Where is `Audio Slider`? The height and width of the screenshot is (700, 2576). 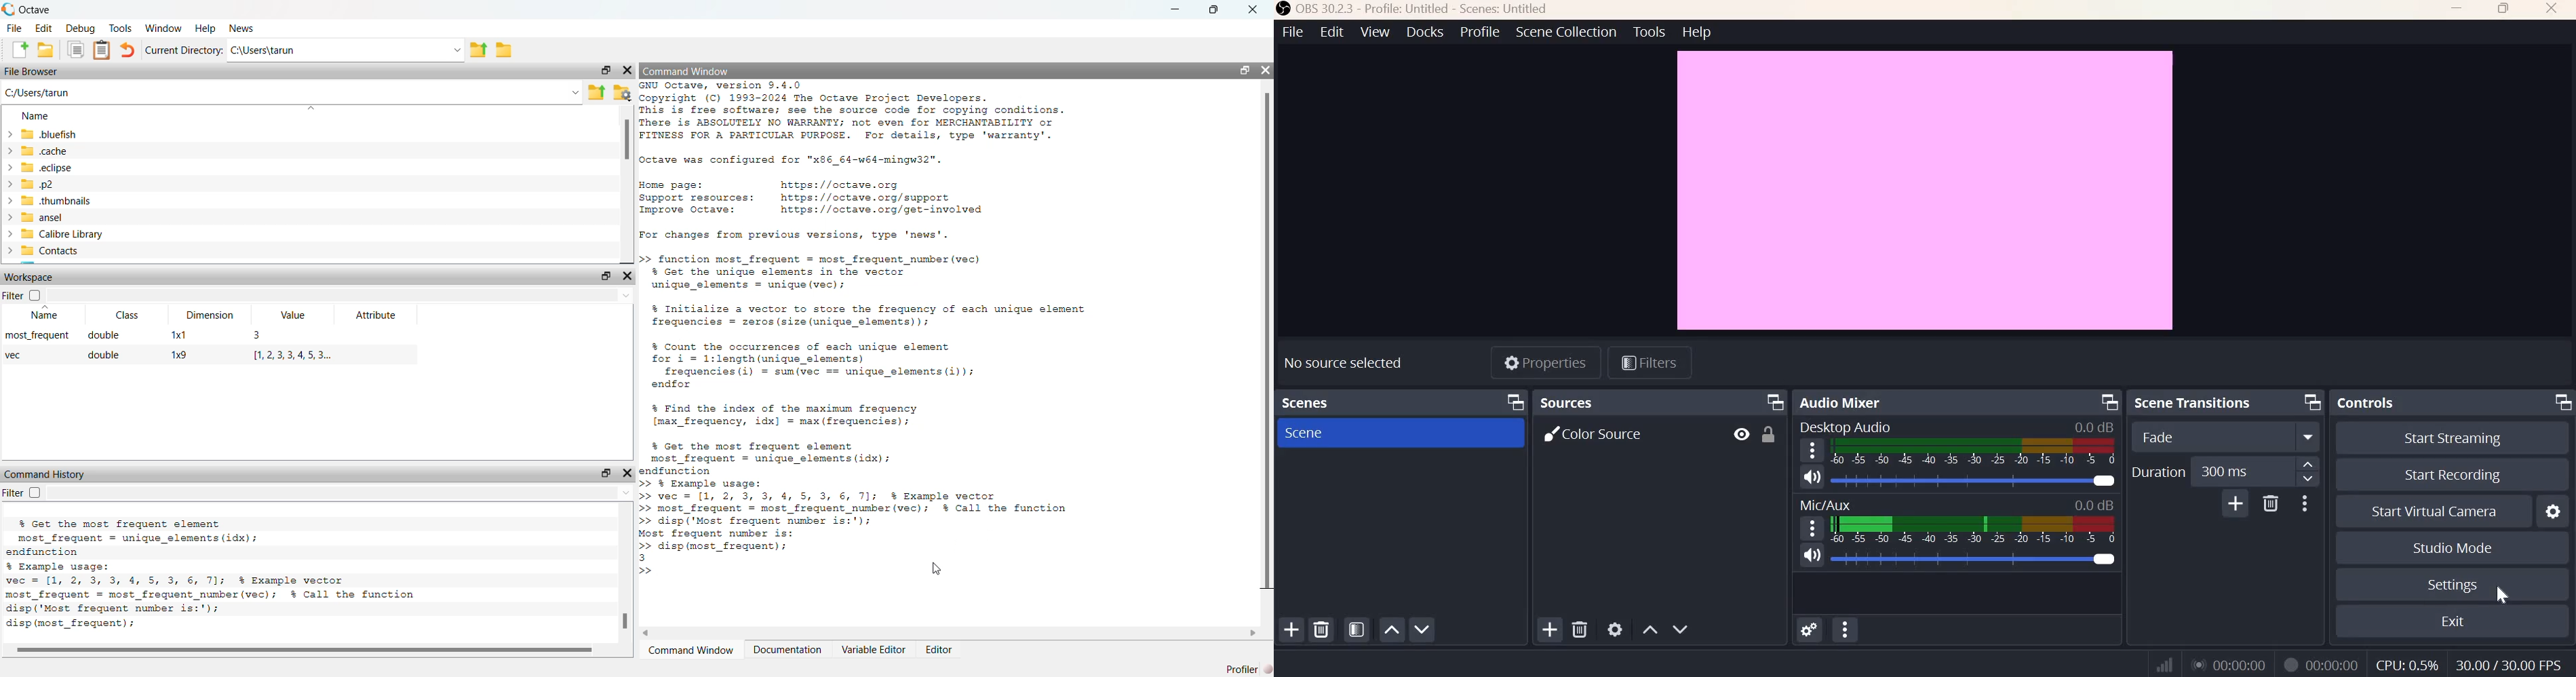
Audio Slider is located at coordinates (2103, 481).